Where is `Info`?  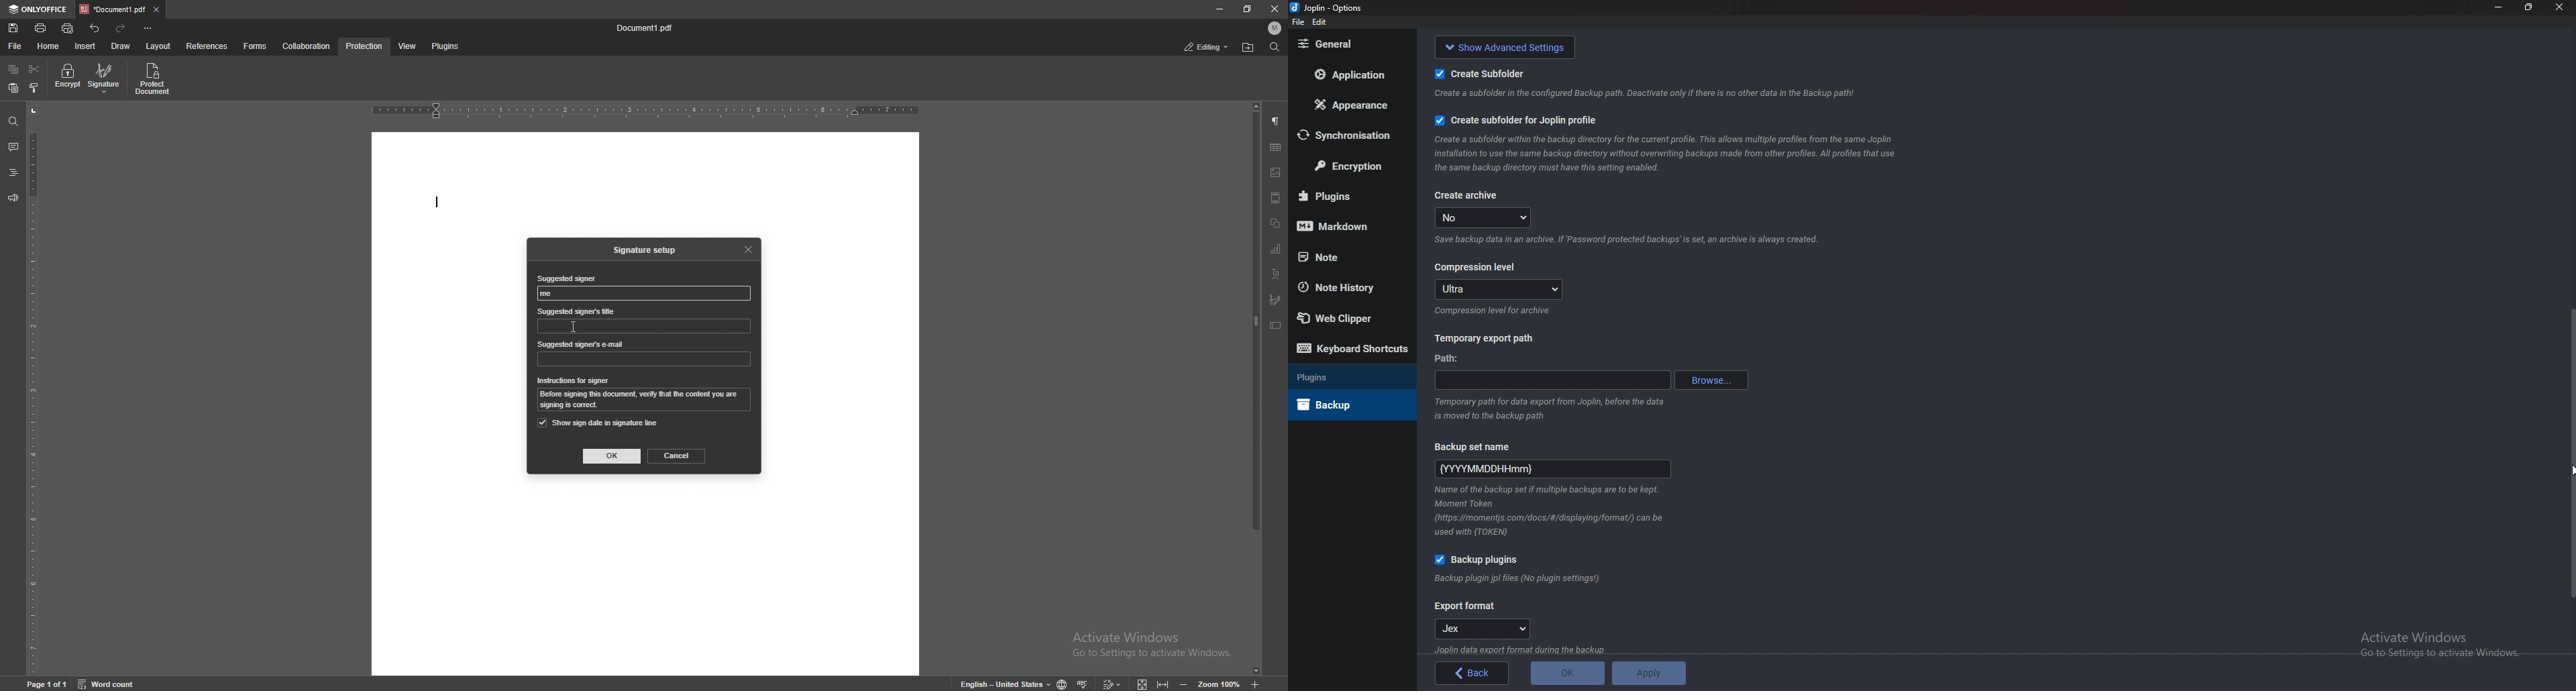 Info is located at coordinates (1520, 580).